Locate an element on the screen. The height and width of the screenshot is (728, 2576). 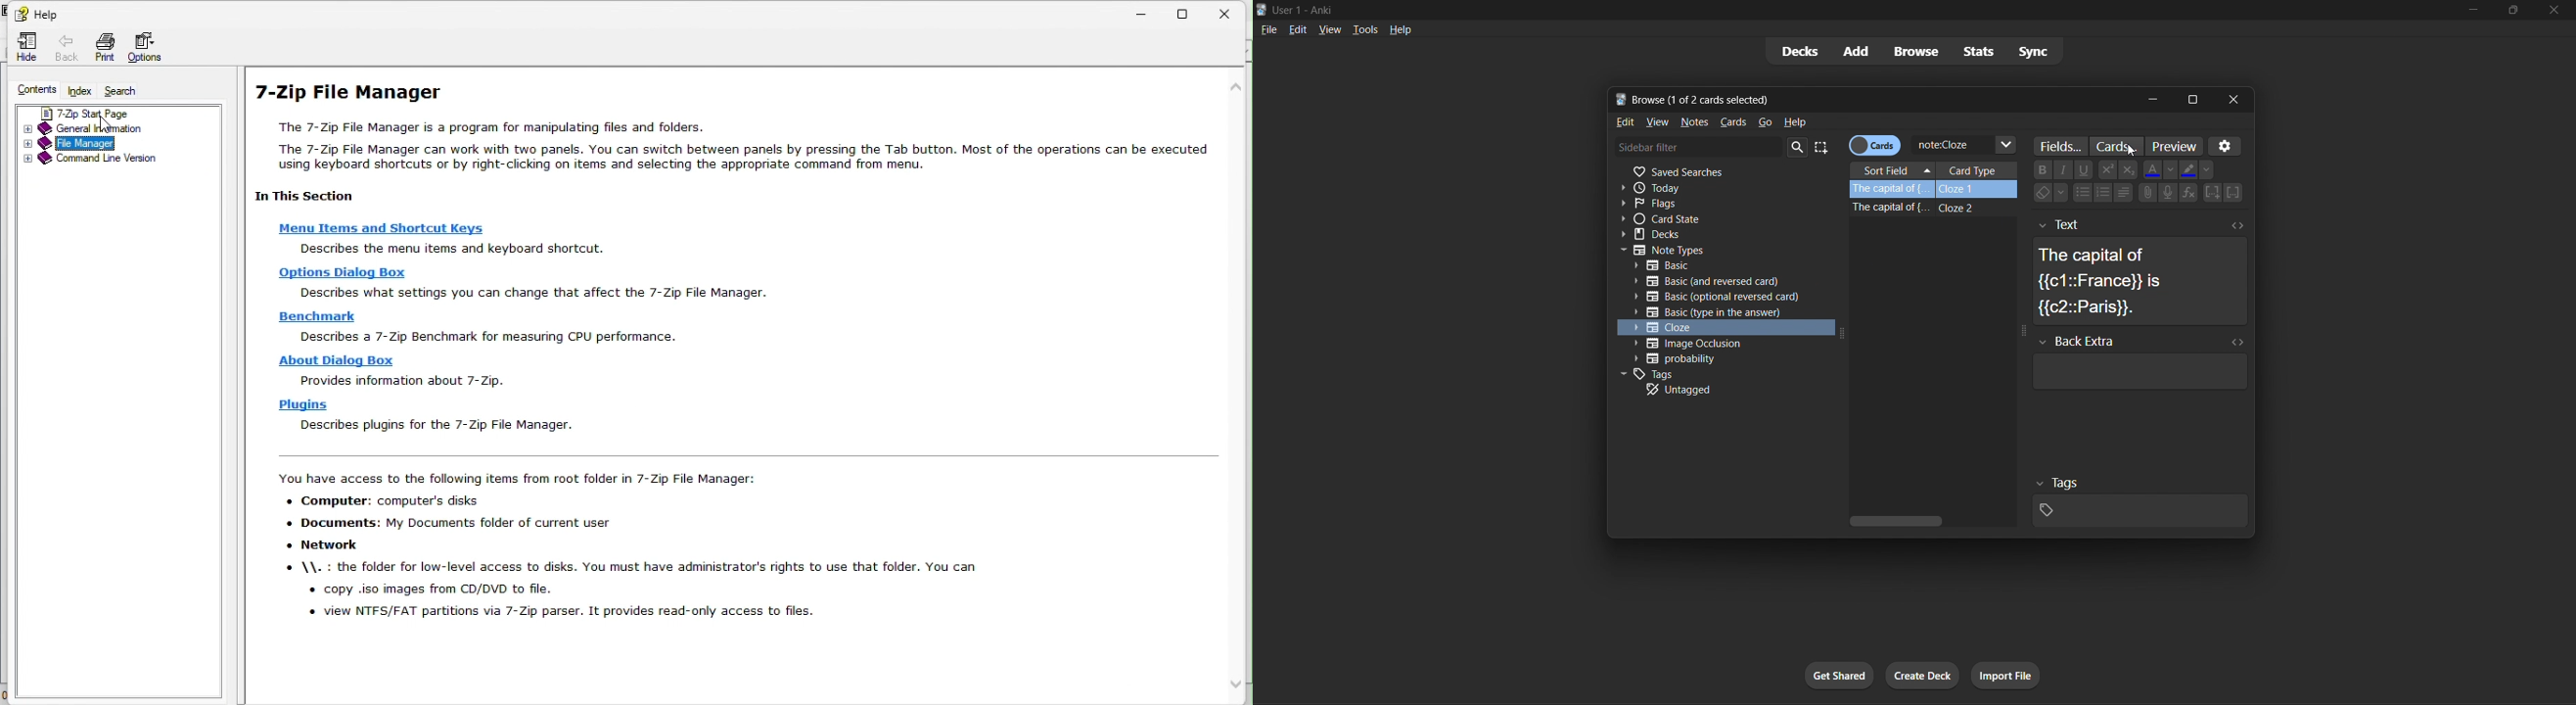
horizontal scroll bar is located at coordinates (1931, 520).